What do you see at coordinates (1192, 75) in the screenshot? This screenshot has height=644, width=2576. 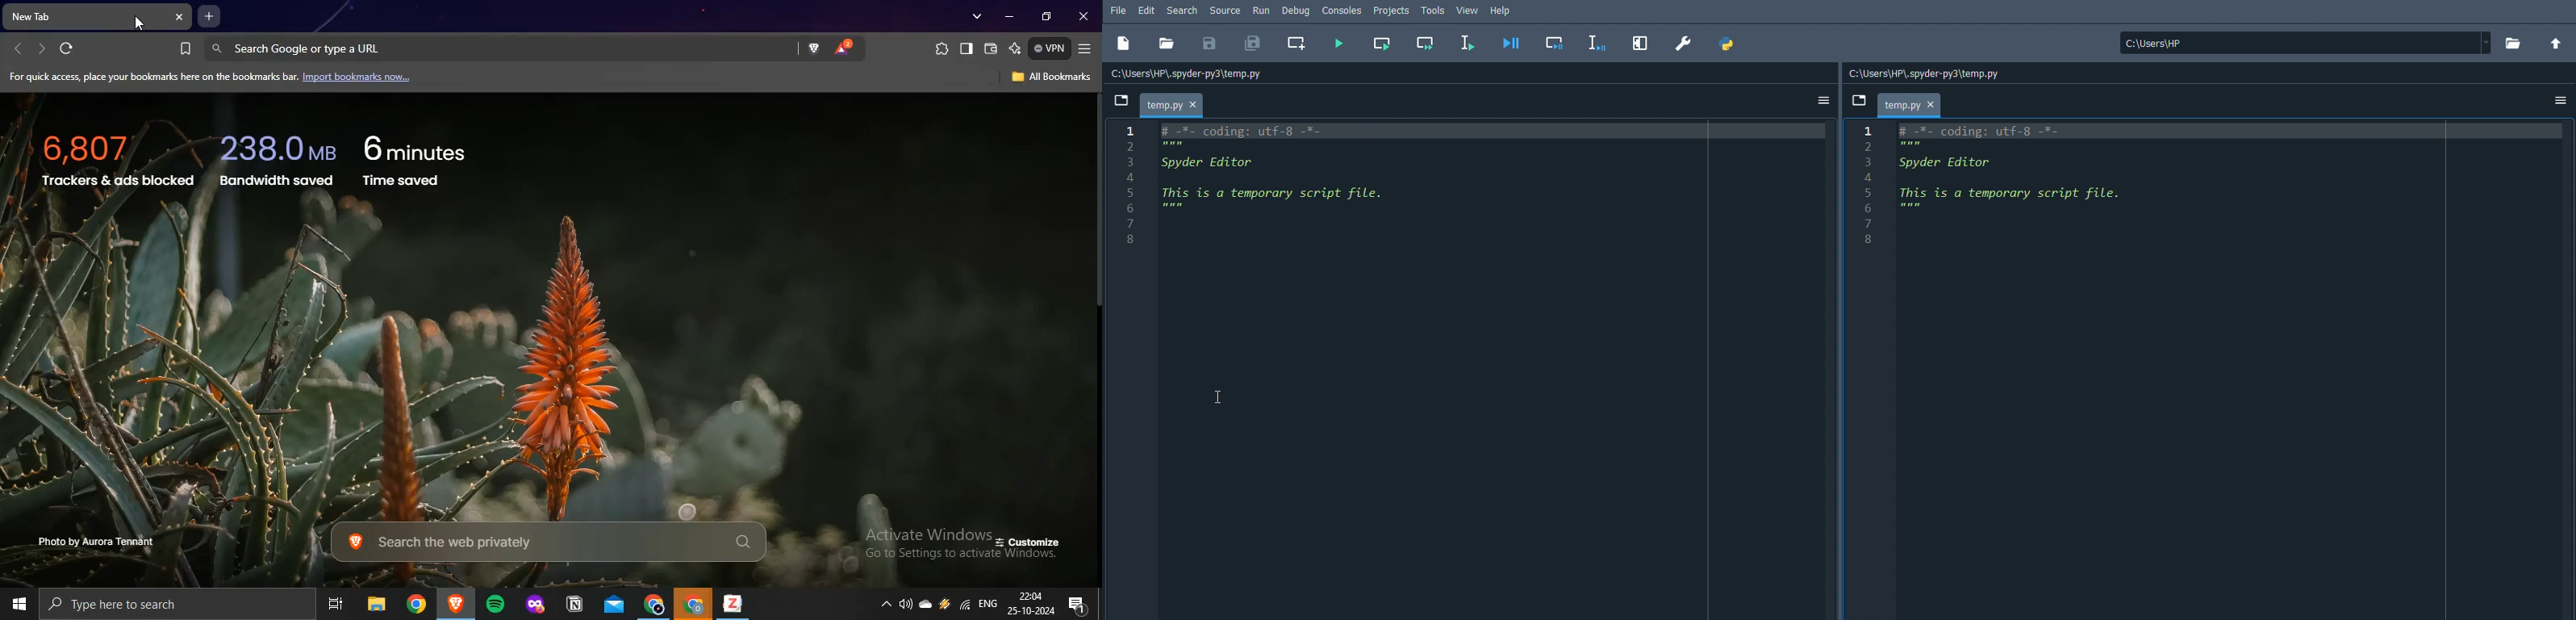 I see `C:\Users\HP\.spyder-py3\temp.py` at bounding box center [1192, 75].